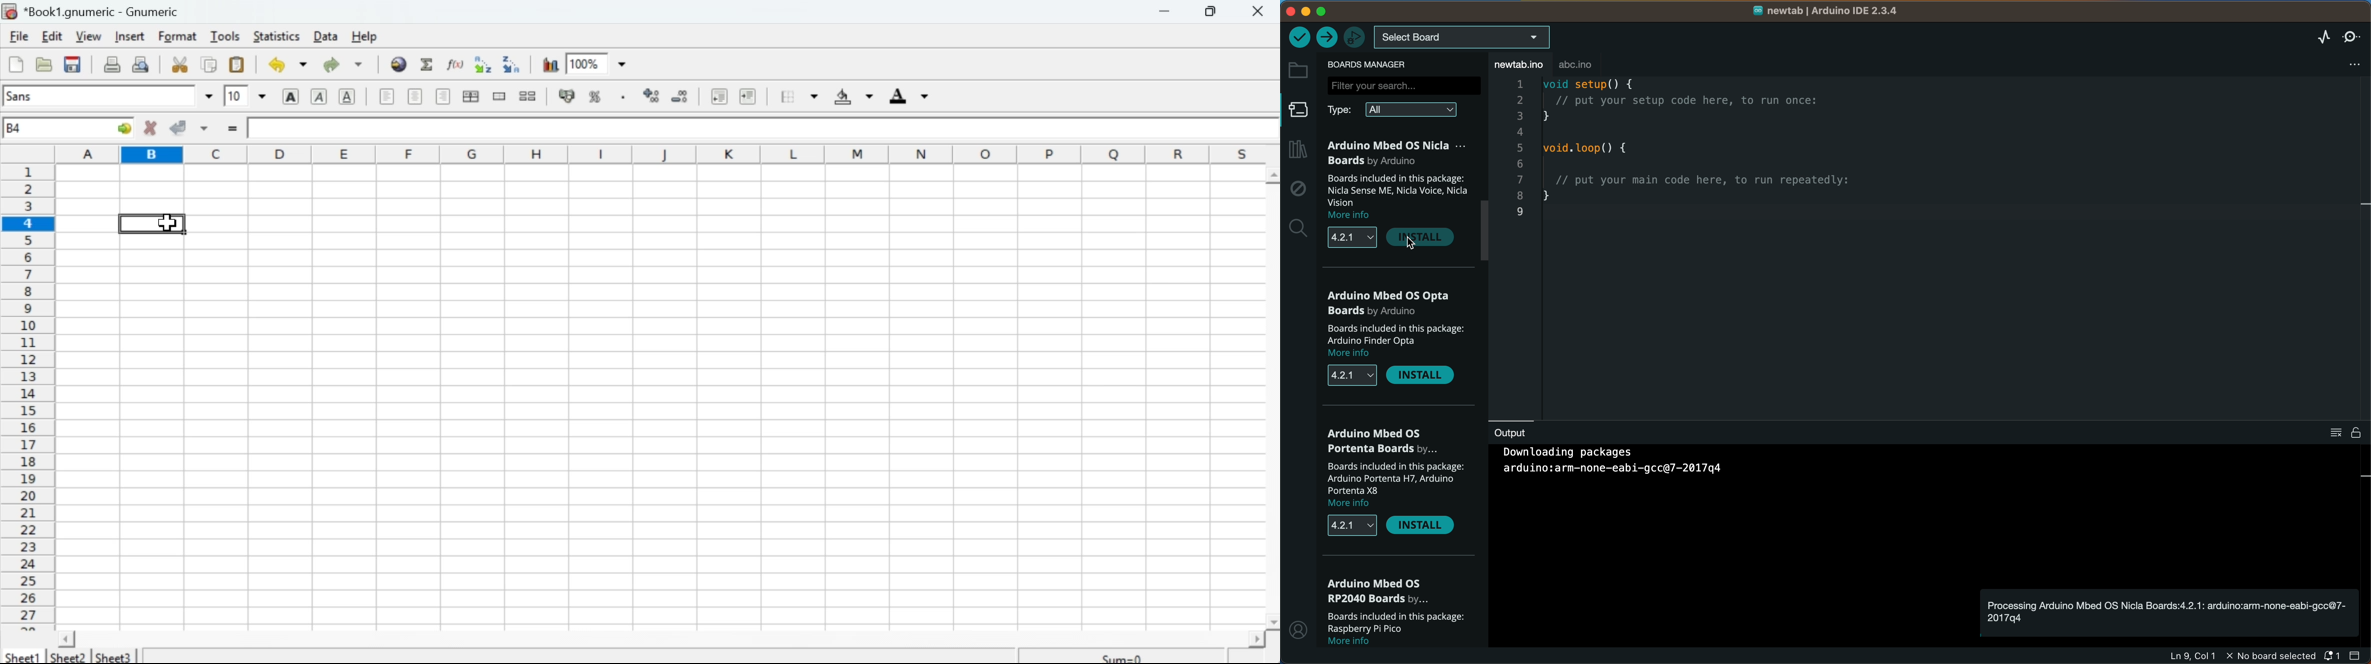  I want to click on Search, so click(398, 63).